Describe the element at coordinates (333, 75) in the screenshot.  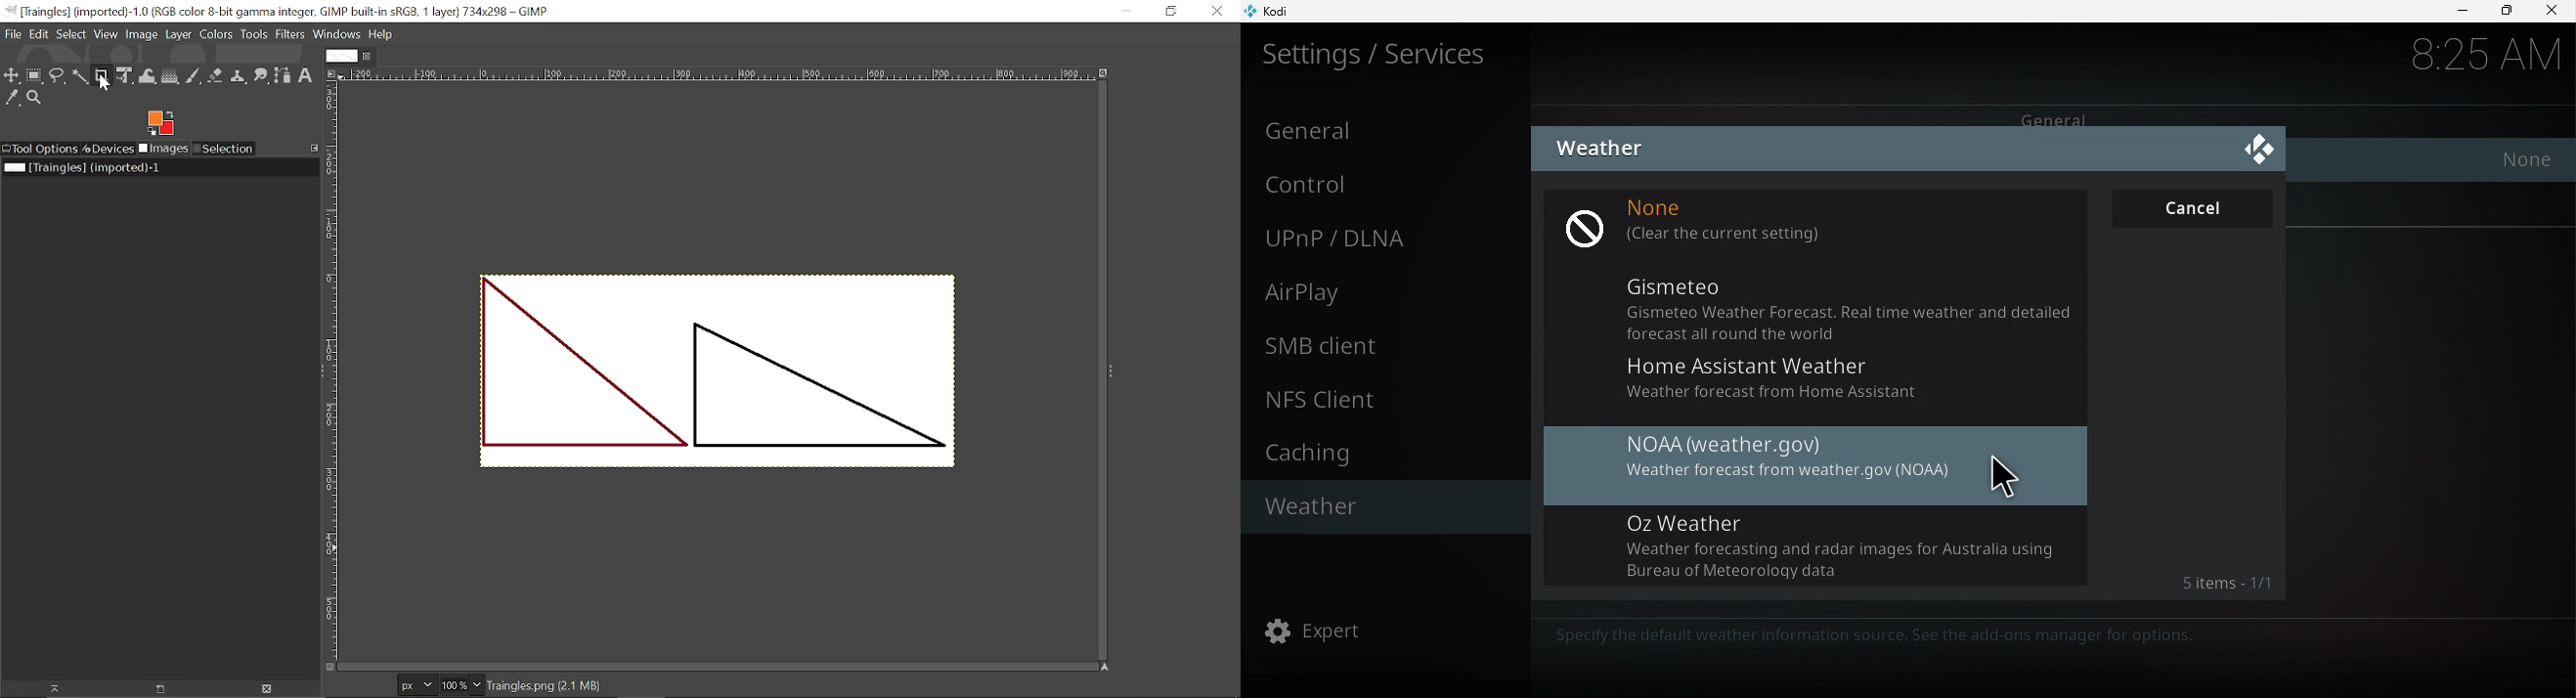
I see `Access the image menu` at that location.